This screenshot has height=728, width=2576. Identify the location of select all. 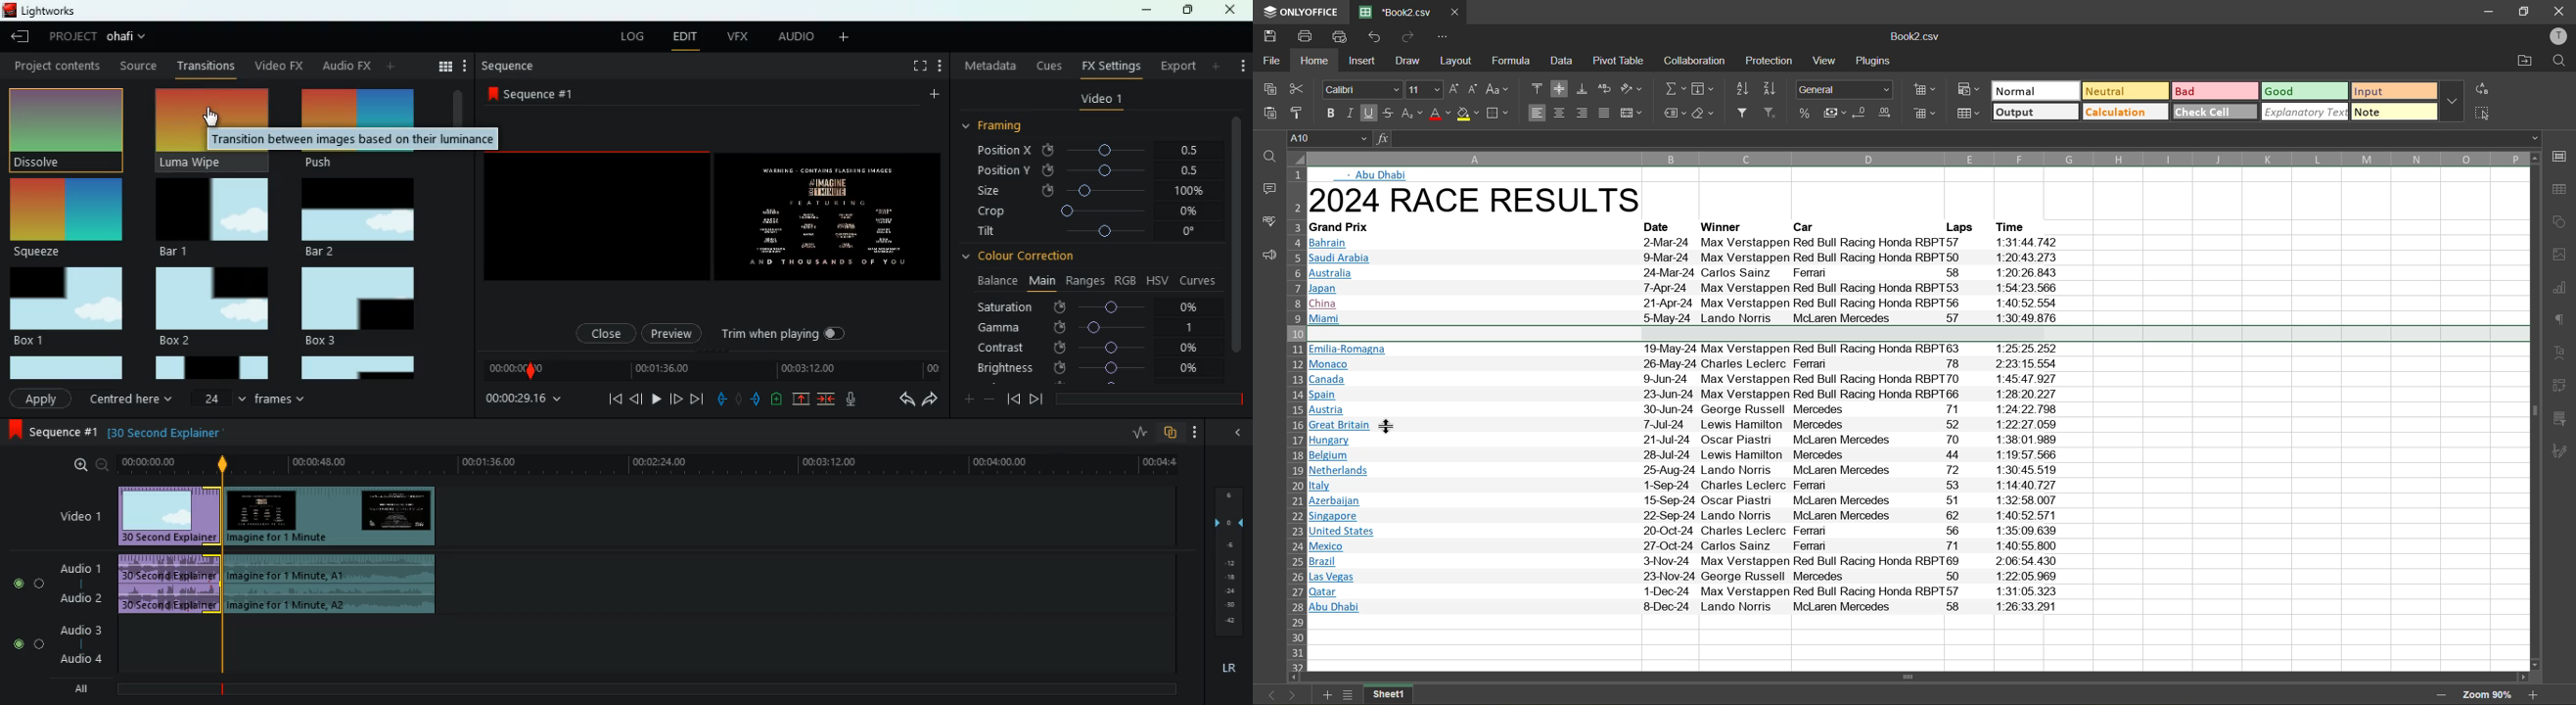
(2484, 113).